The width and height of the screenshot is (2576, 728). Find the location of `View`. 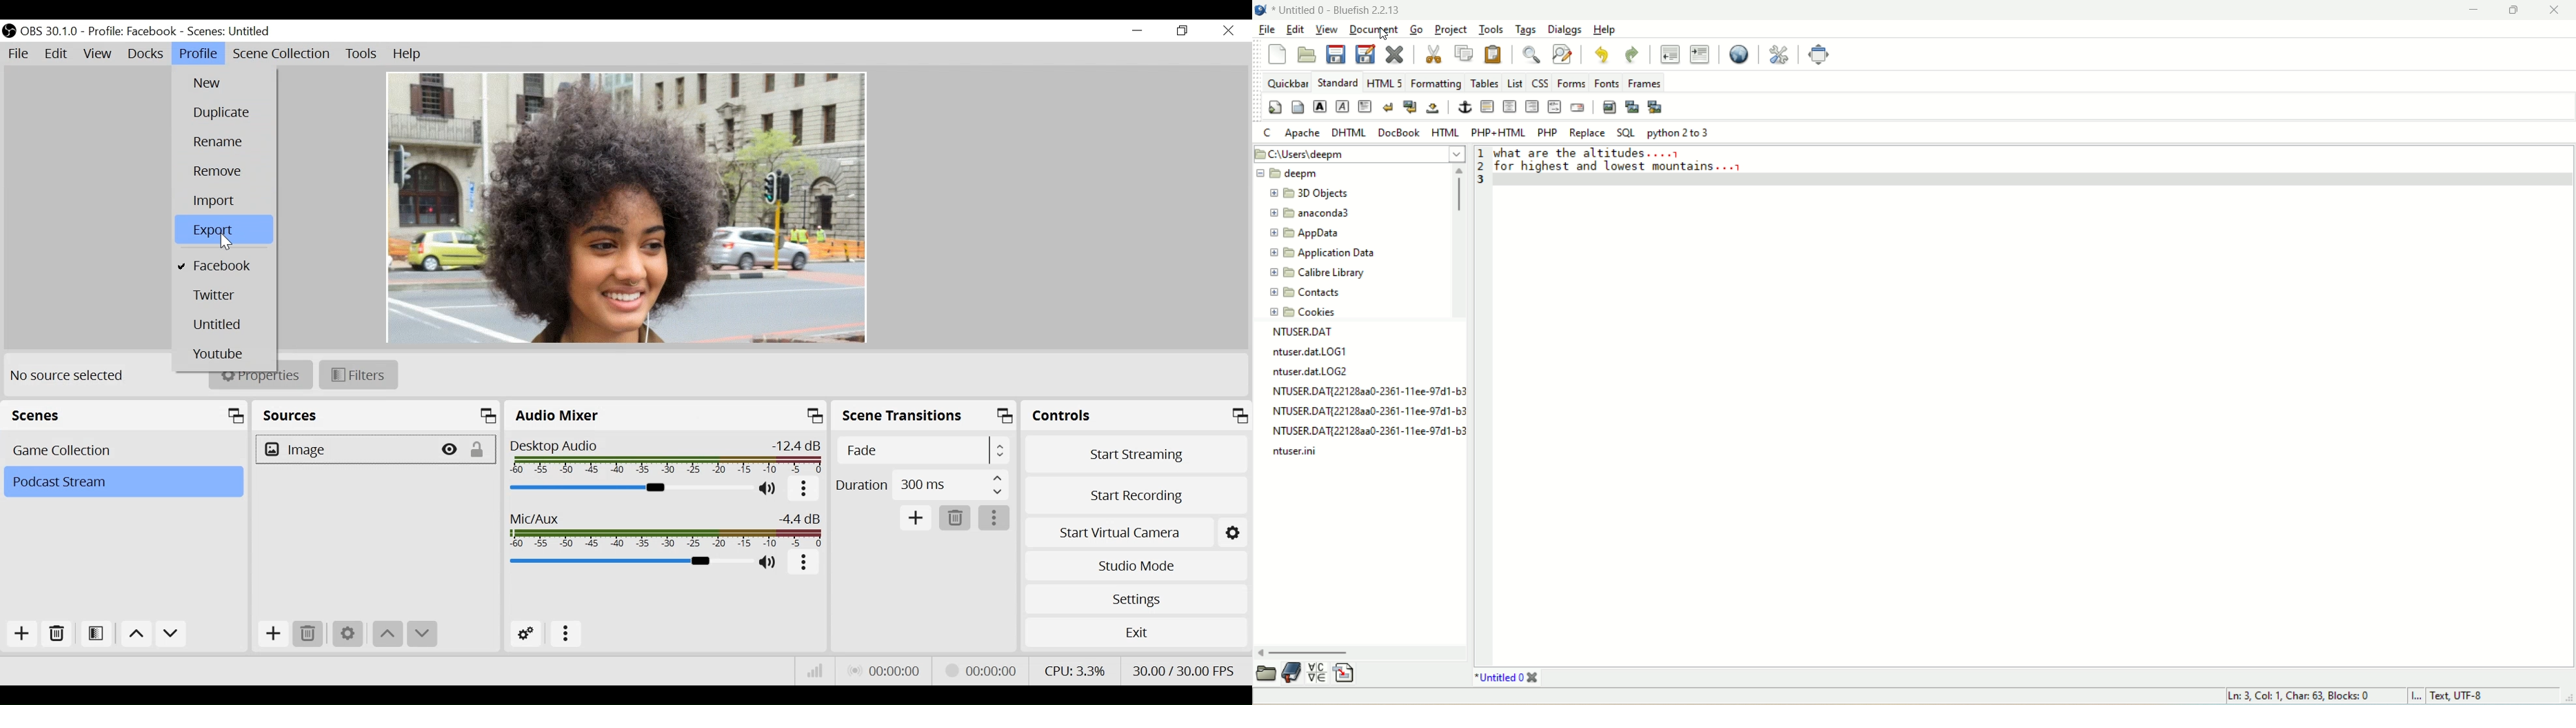

View is located at coordinates (100, 54).